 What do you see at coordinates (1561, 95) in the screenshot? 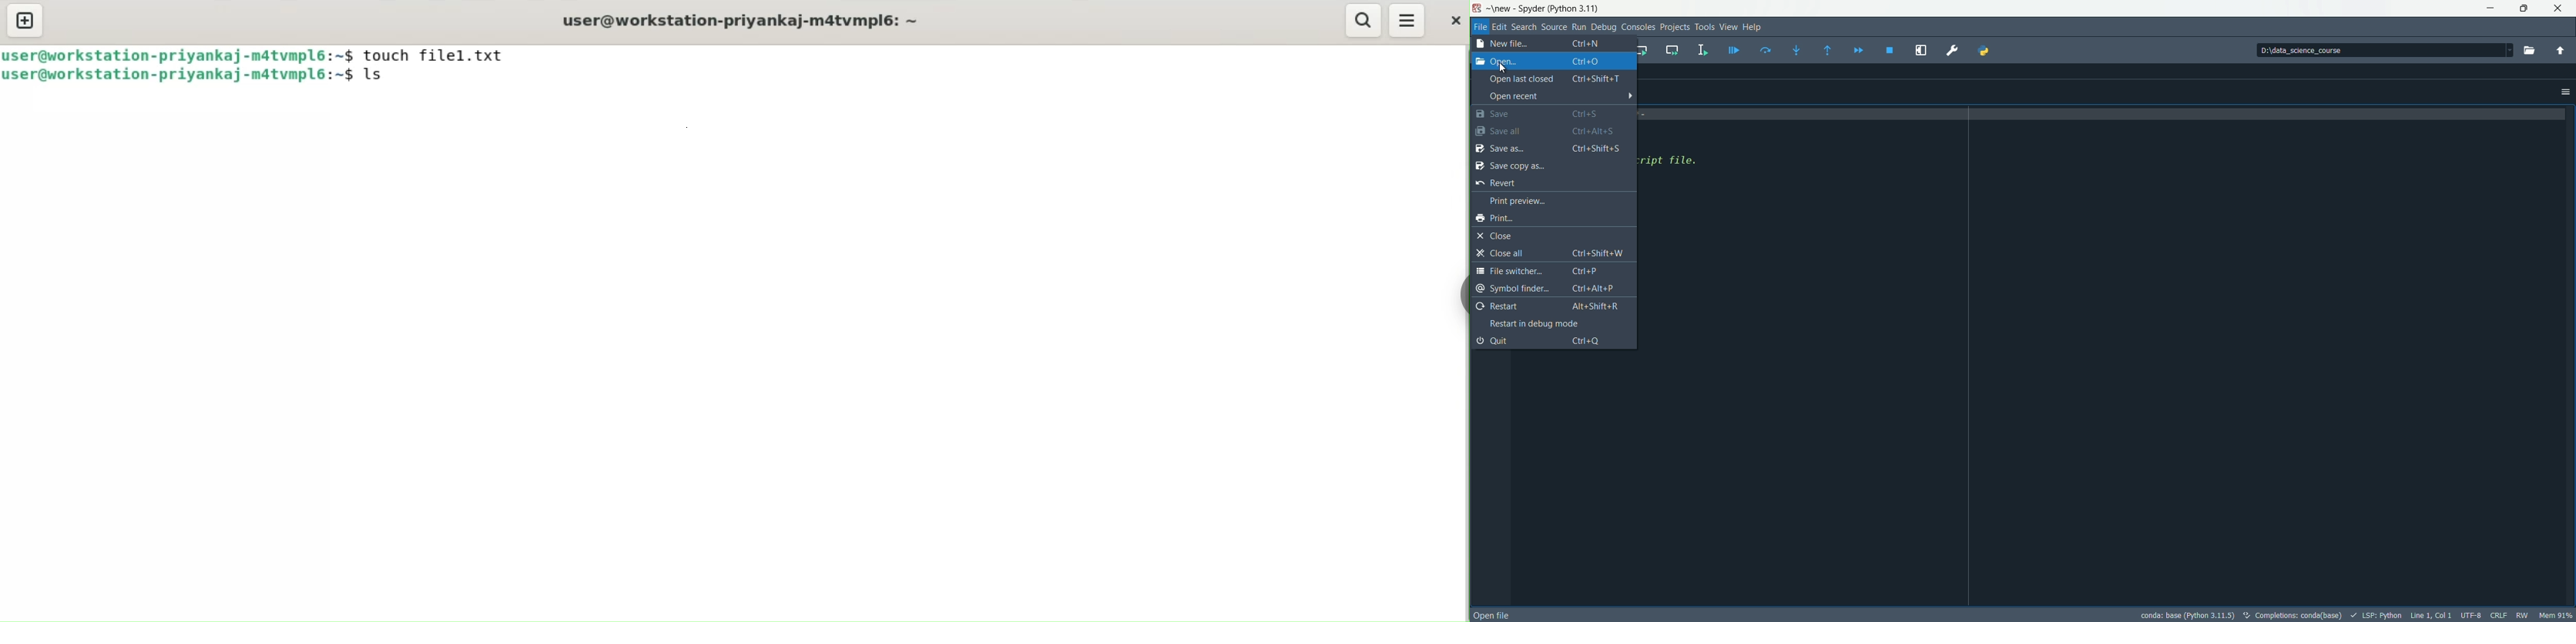
I see `open recent` at bounding box center [1561, 95].